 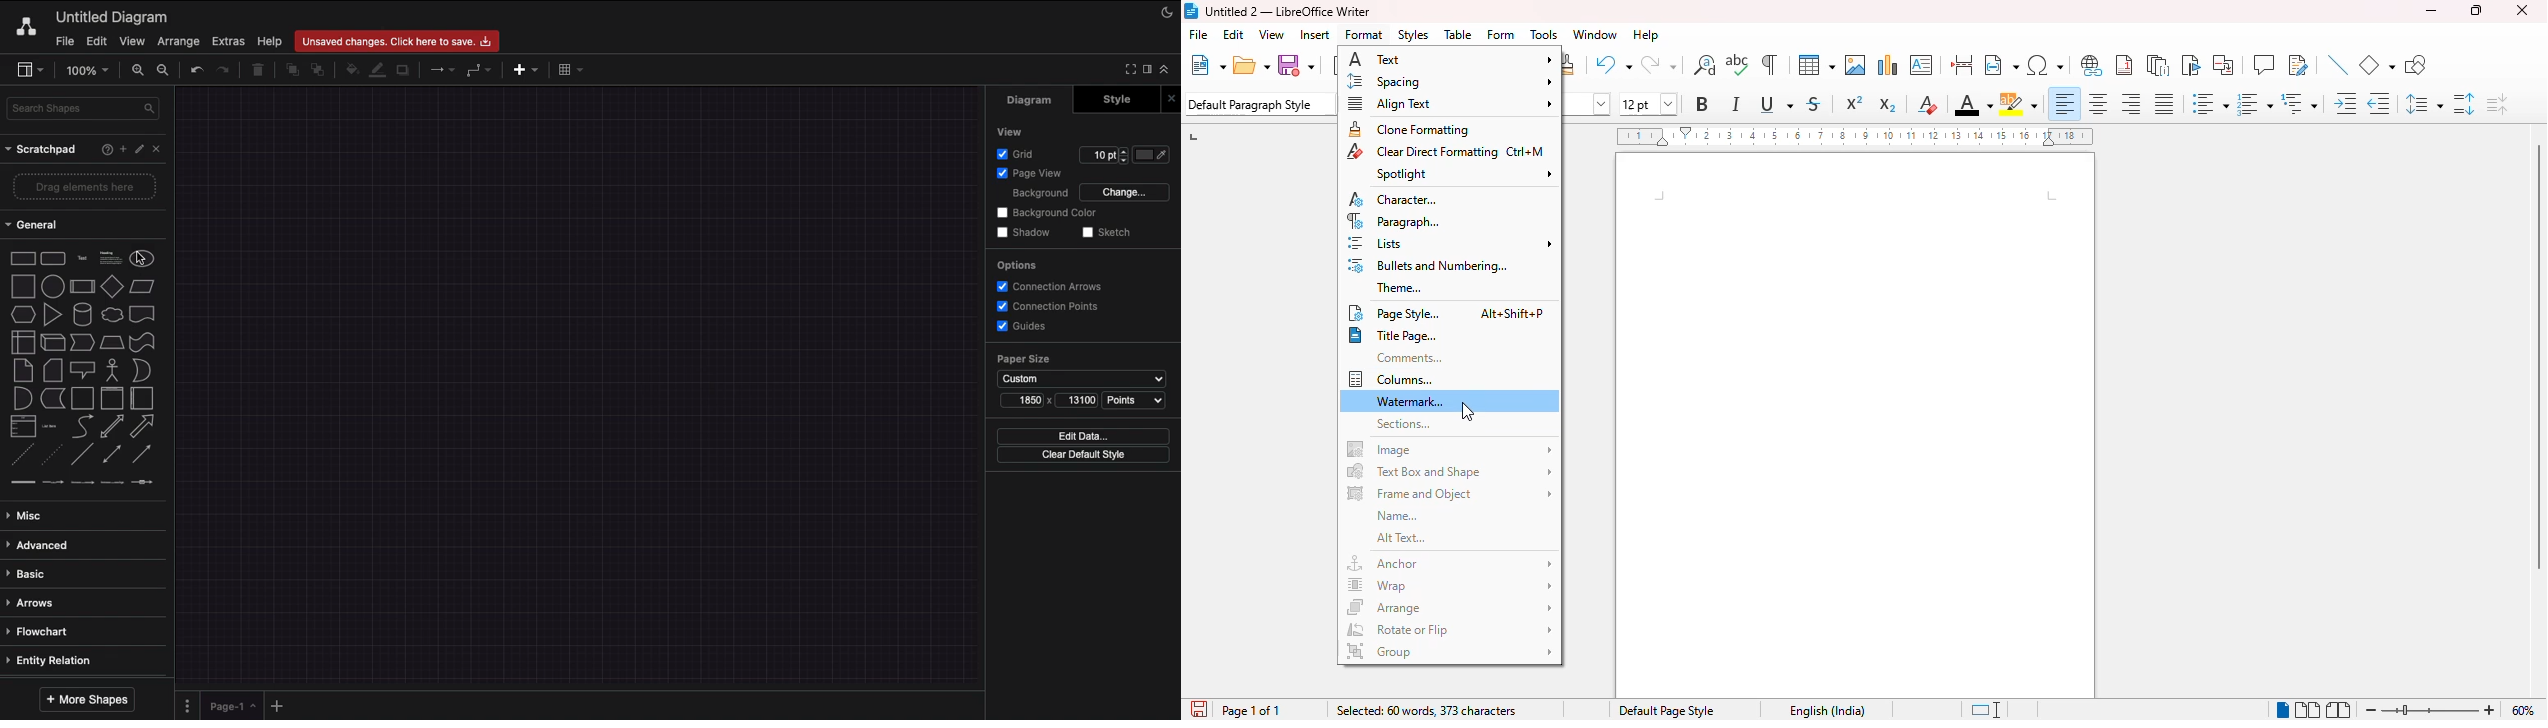 I want to click on List, so click(x=21, y=427).